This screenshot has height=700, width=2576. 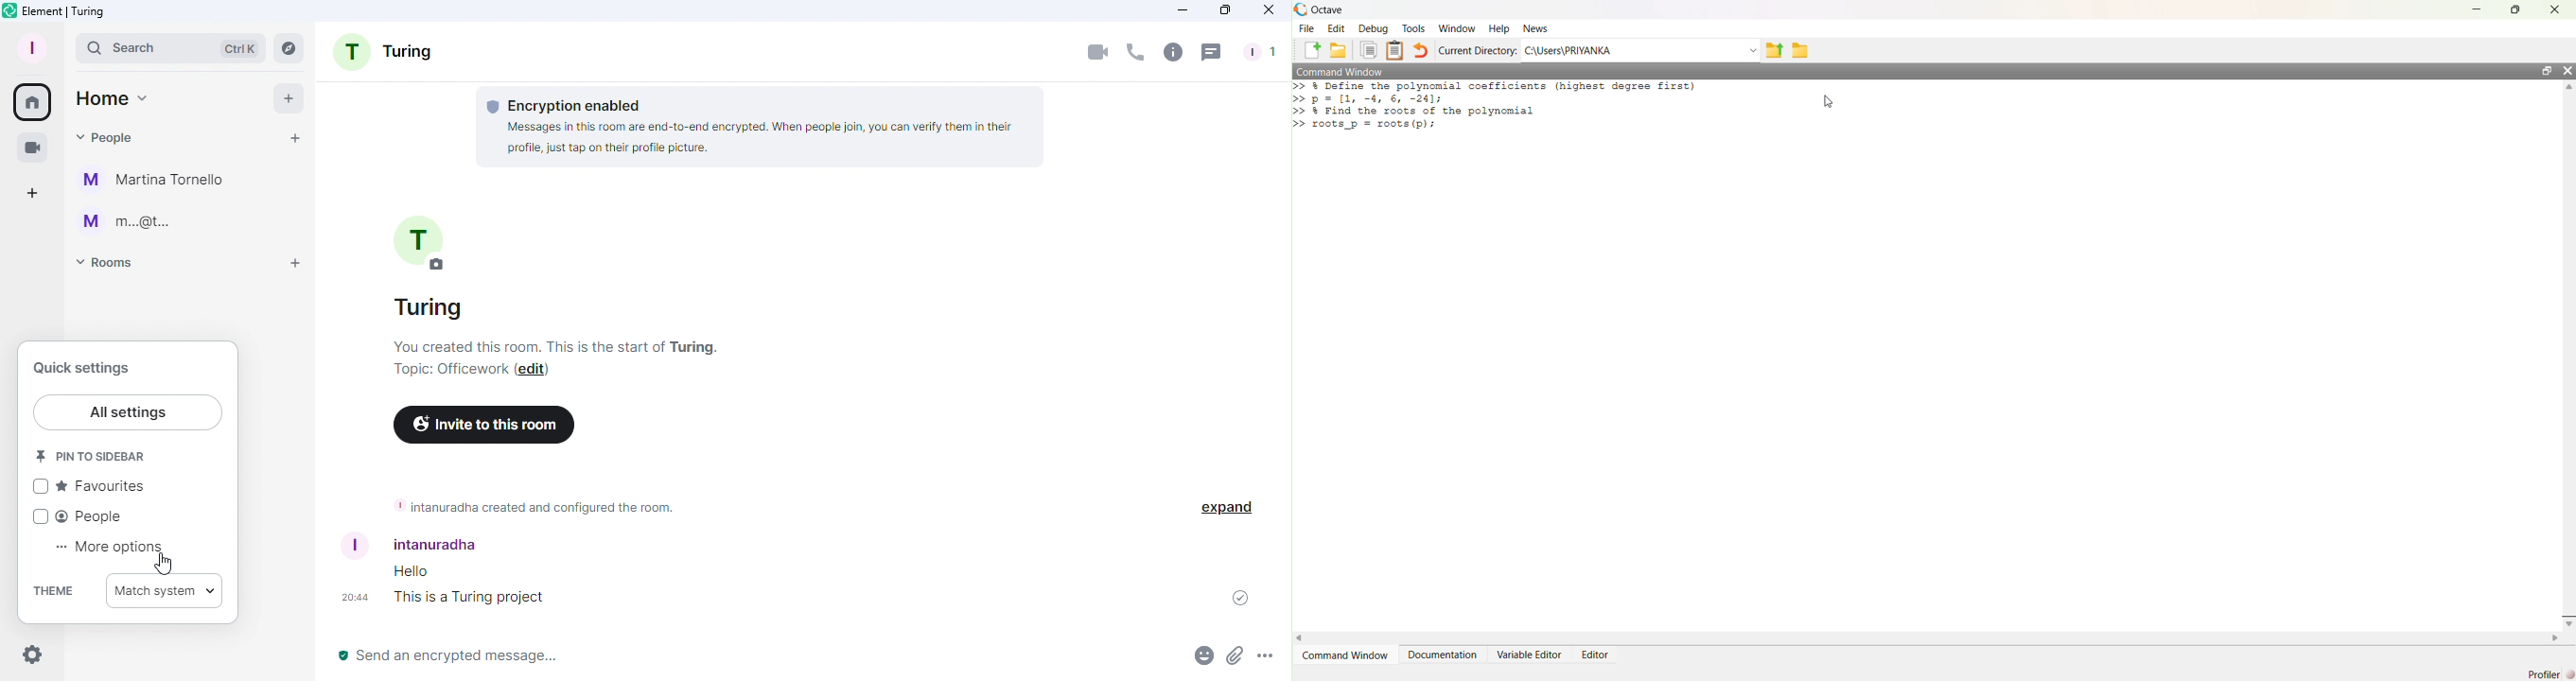 I want to click on People, so click(x=108, y=137).